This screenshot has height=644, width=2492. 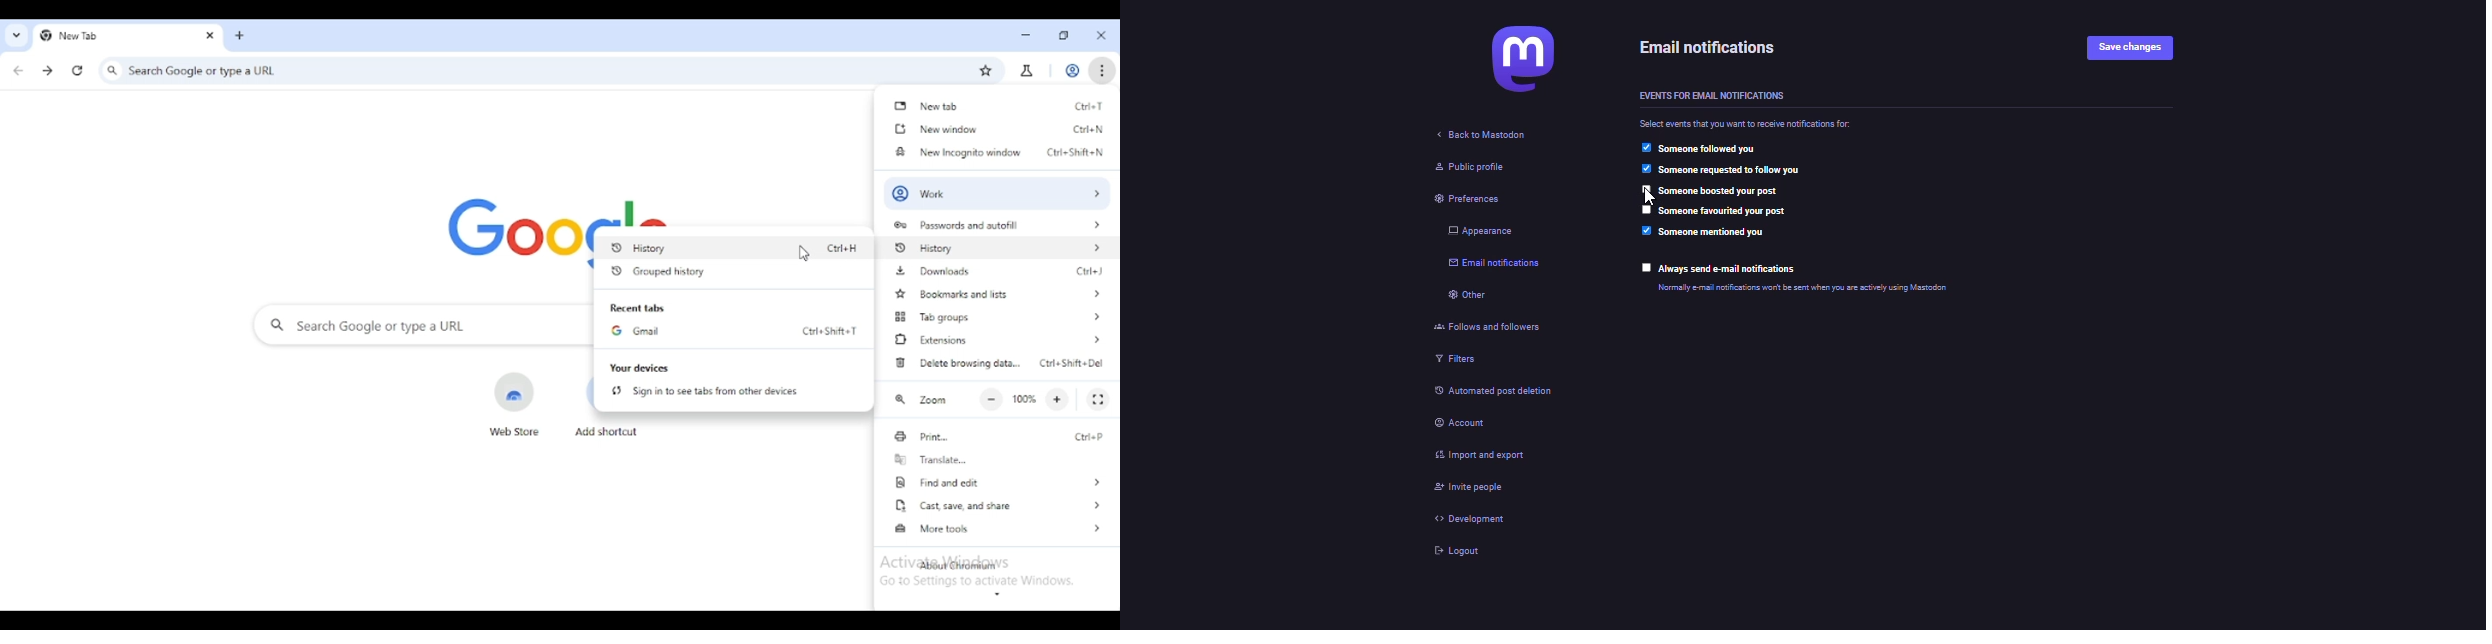 What do you see at coordinates (996, 482) in the screenshot?
I see `find and edit` at bounding box center [996, 482].